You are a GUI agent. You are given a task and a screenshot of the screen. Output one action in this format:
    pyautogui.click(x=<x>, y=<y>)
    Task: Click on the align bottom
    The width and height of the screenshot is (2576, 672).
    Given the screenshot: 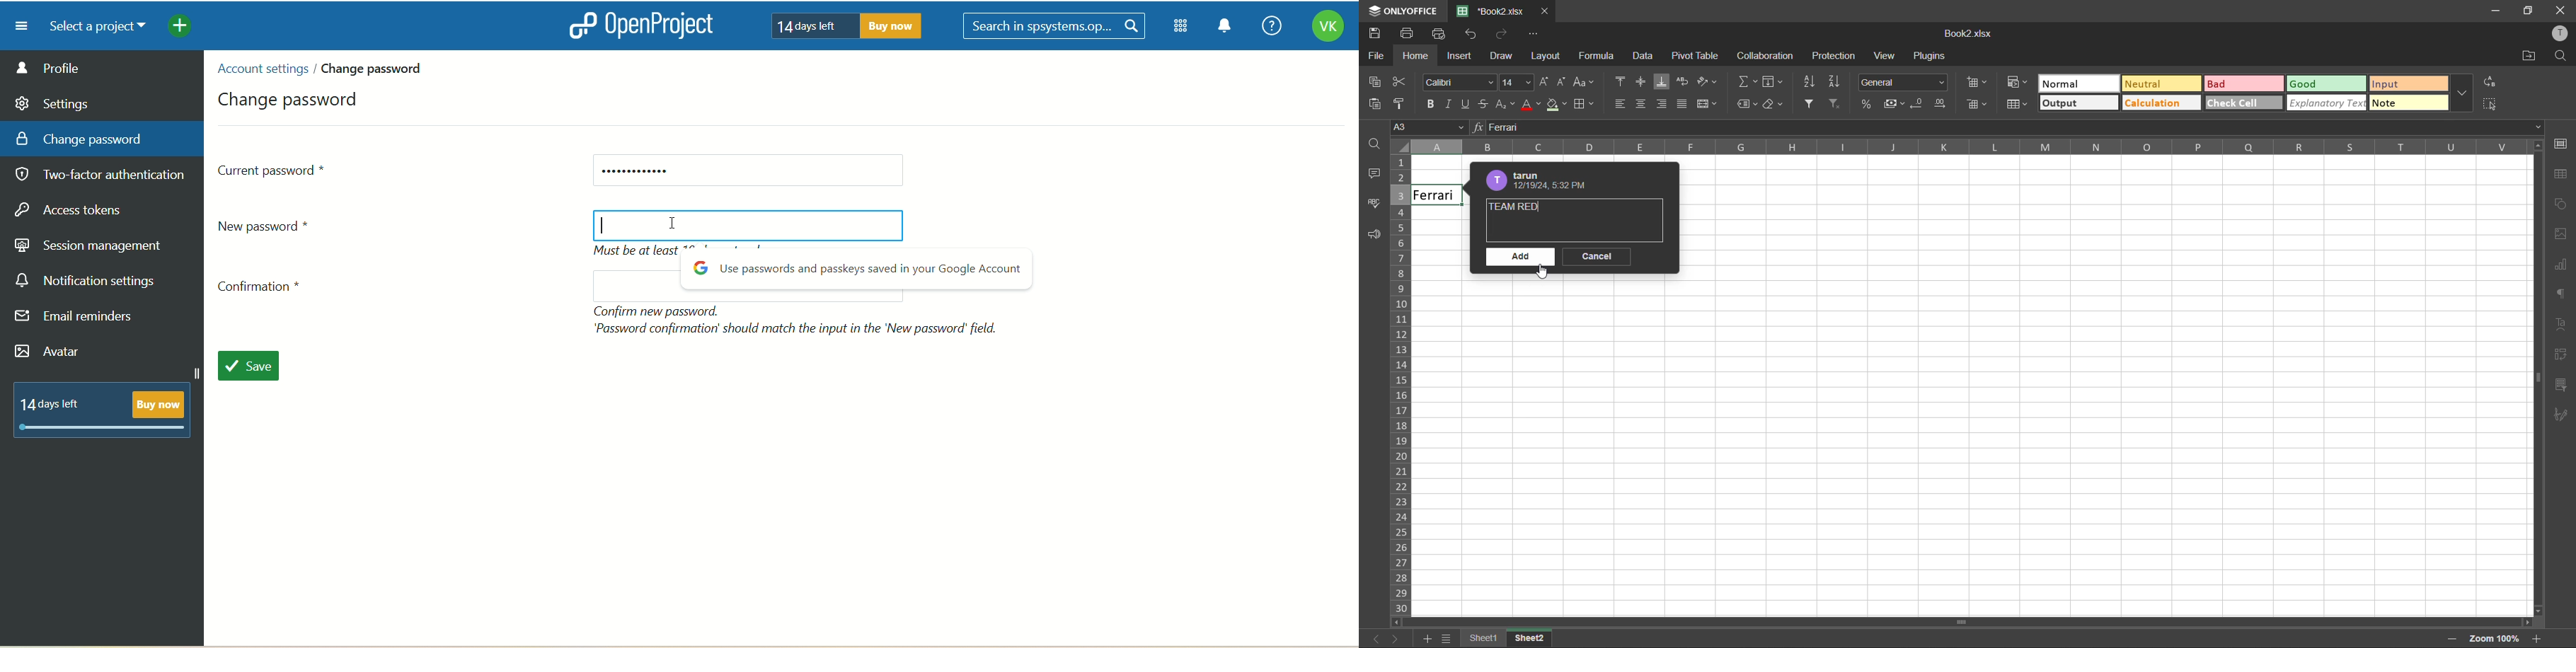 What is the action you would take?
    pyautogui.click(x=1663, y=81)
    